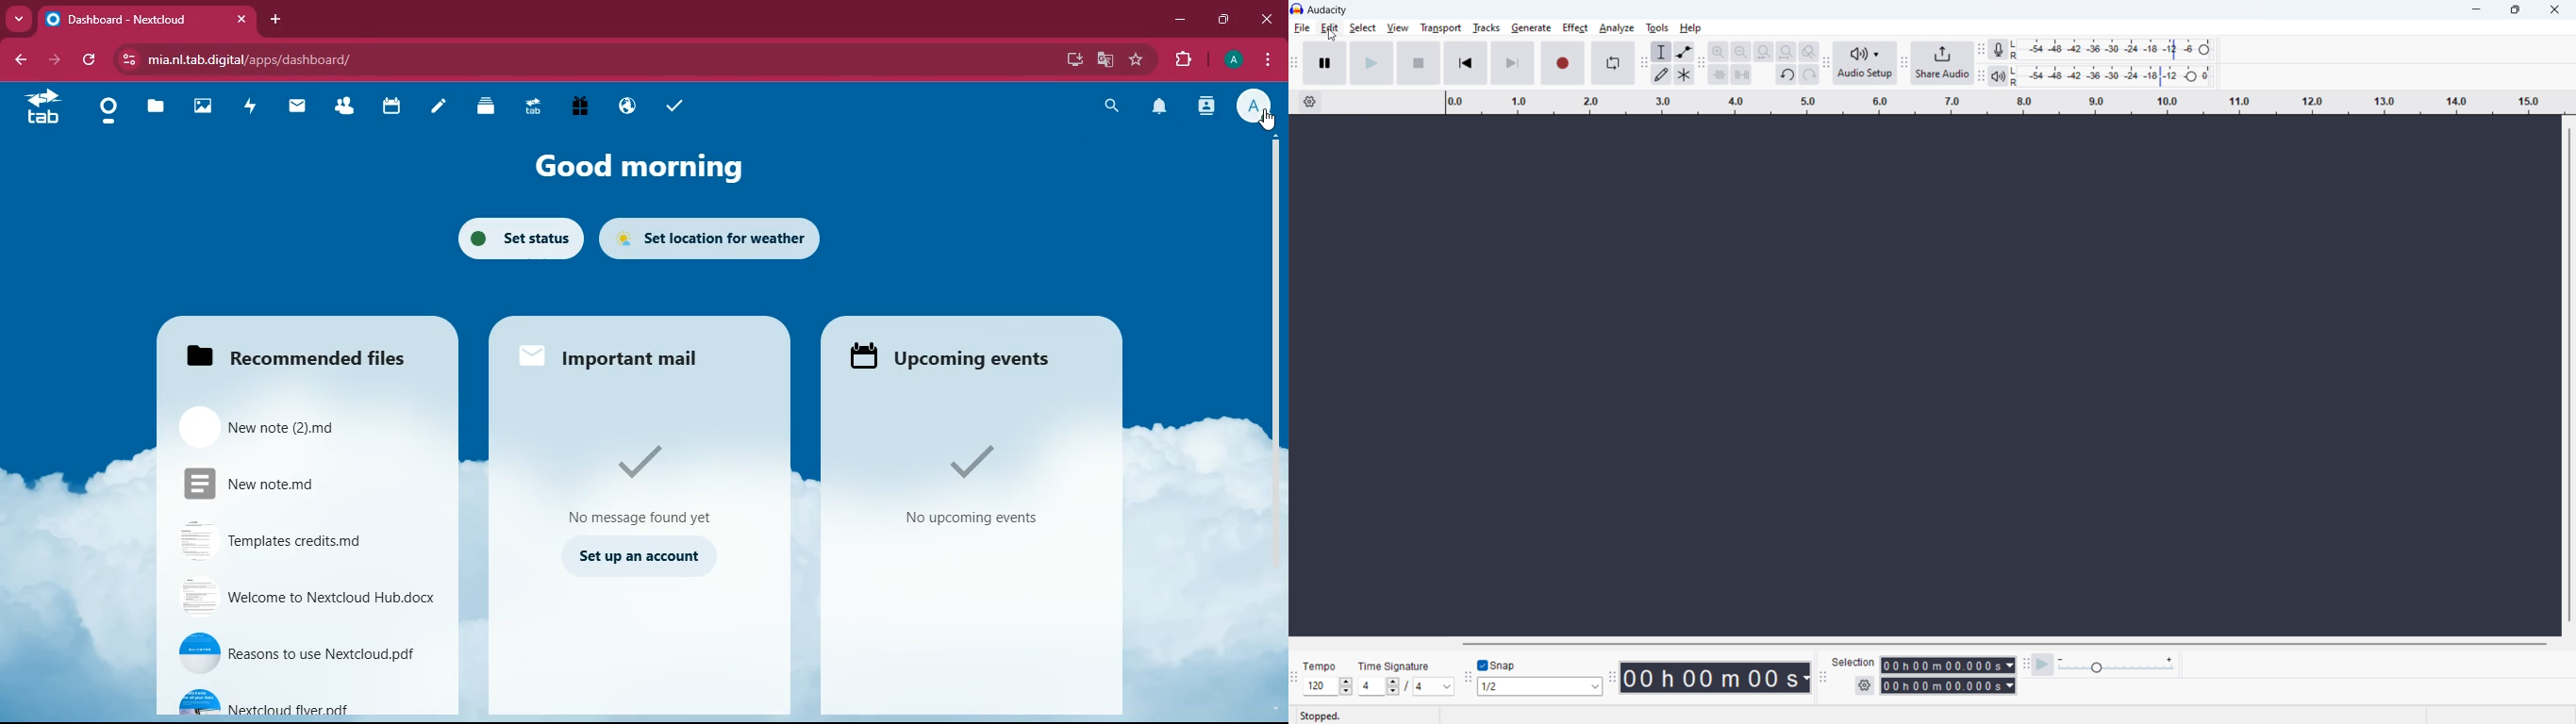 Image resolution: width=2576 pixels, height=728 pixels. I want to click on transport, so click(1441, 27).